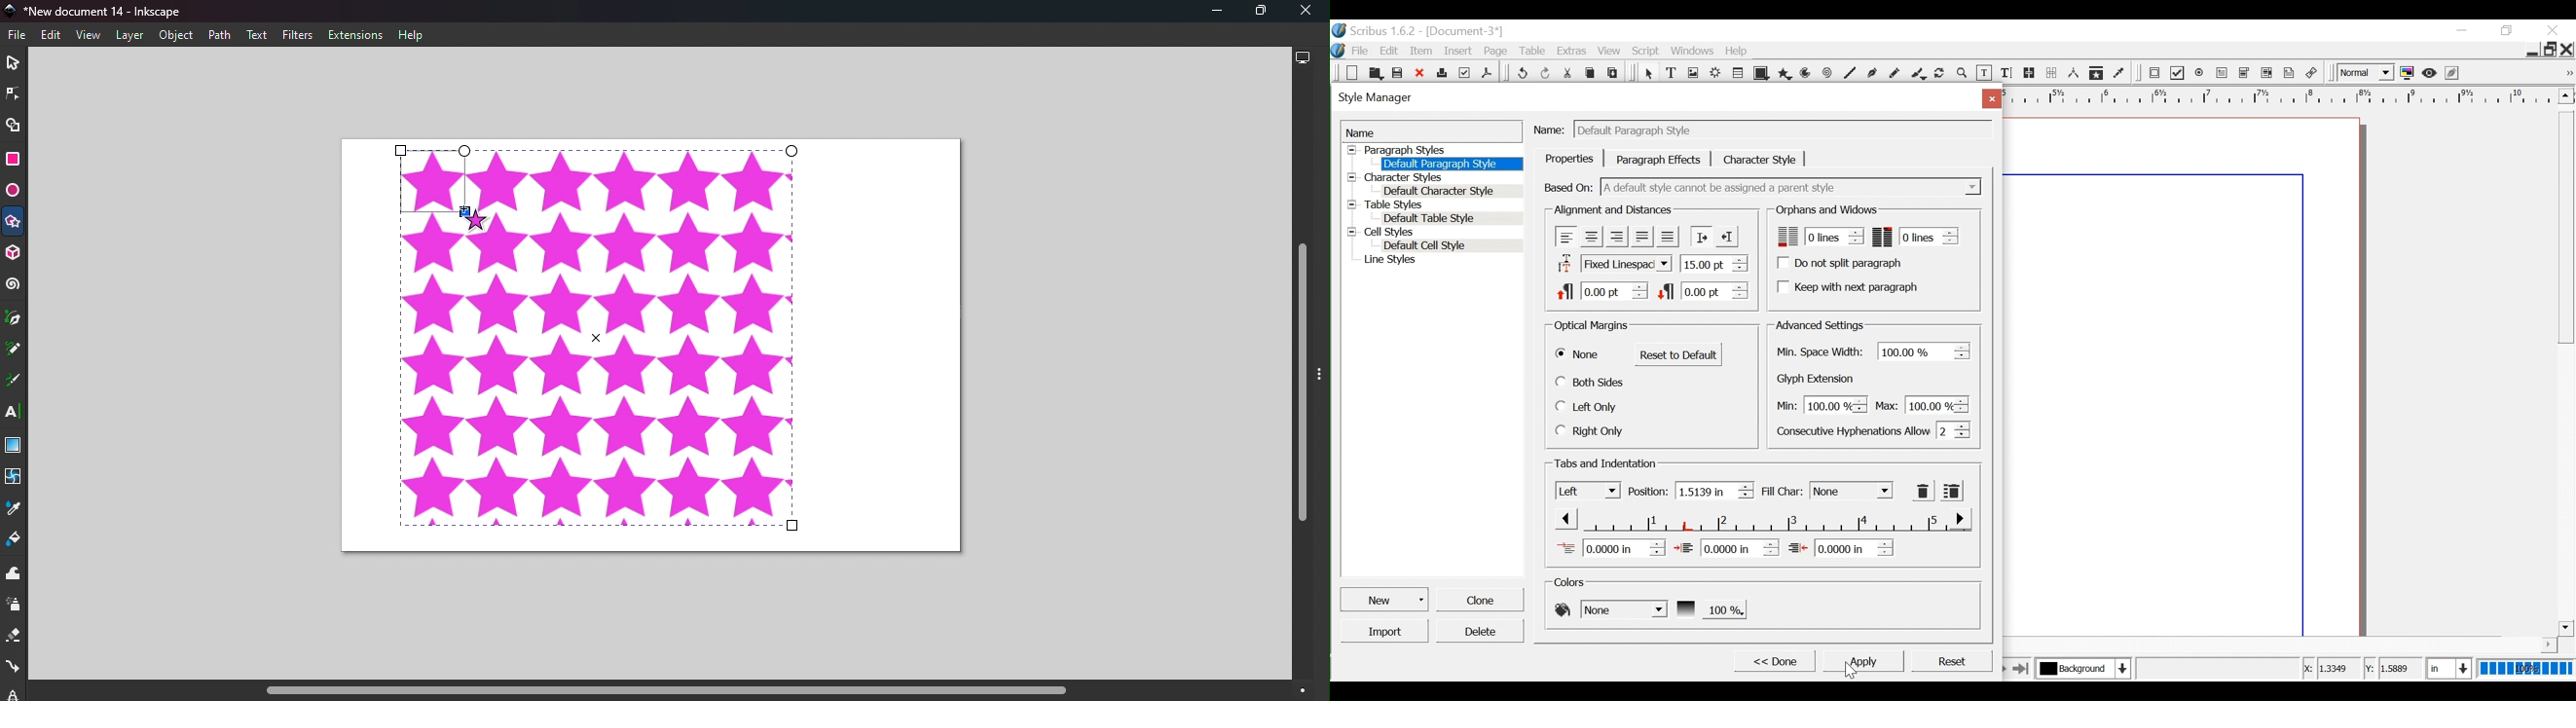  I want to click on Display options, so click(1303, 60).